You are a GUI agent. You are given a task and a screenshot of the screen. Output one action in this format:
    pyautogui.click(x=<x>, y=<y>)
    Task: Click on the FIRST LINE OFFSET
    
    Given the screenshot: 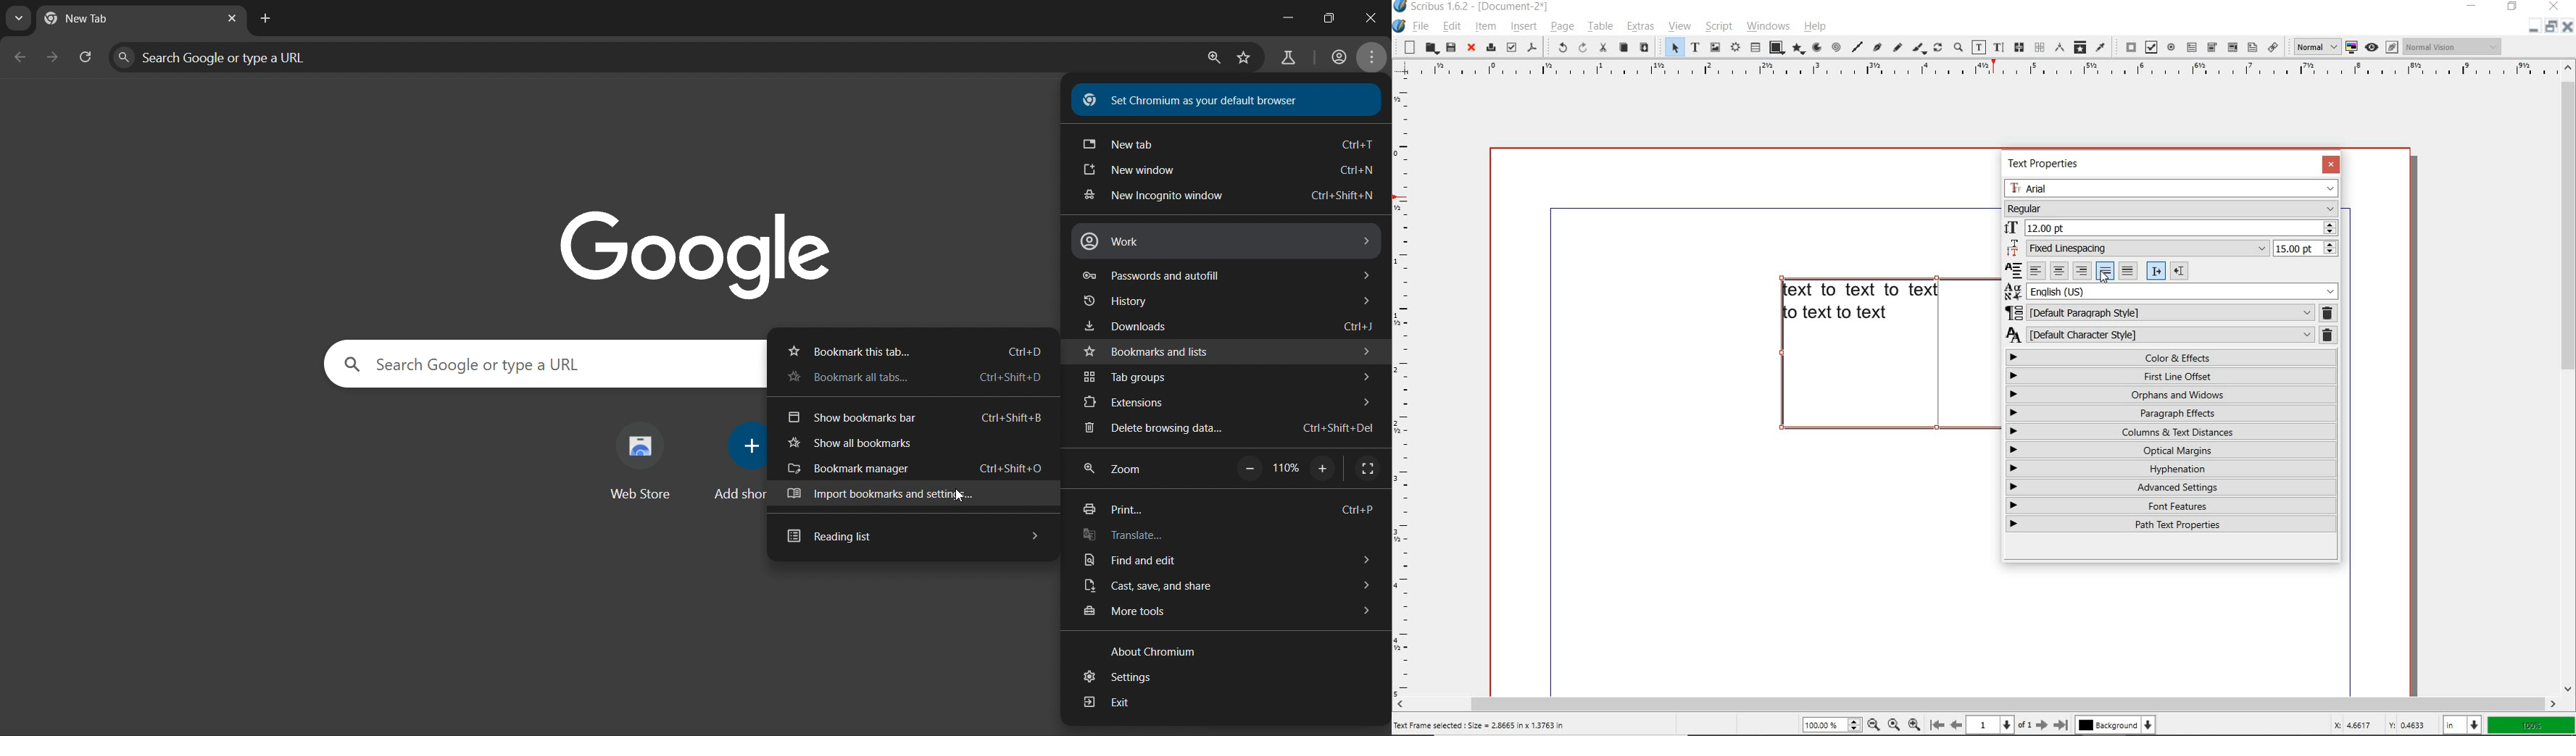 What is the action you would take?
    pyautogui.click(x=2171, y=375)
    